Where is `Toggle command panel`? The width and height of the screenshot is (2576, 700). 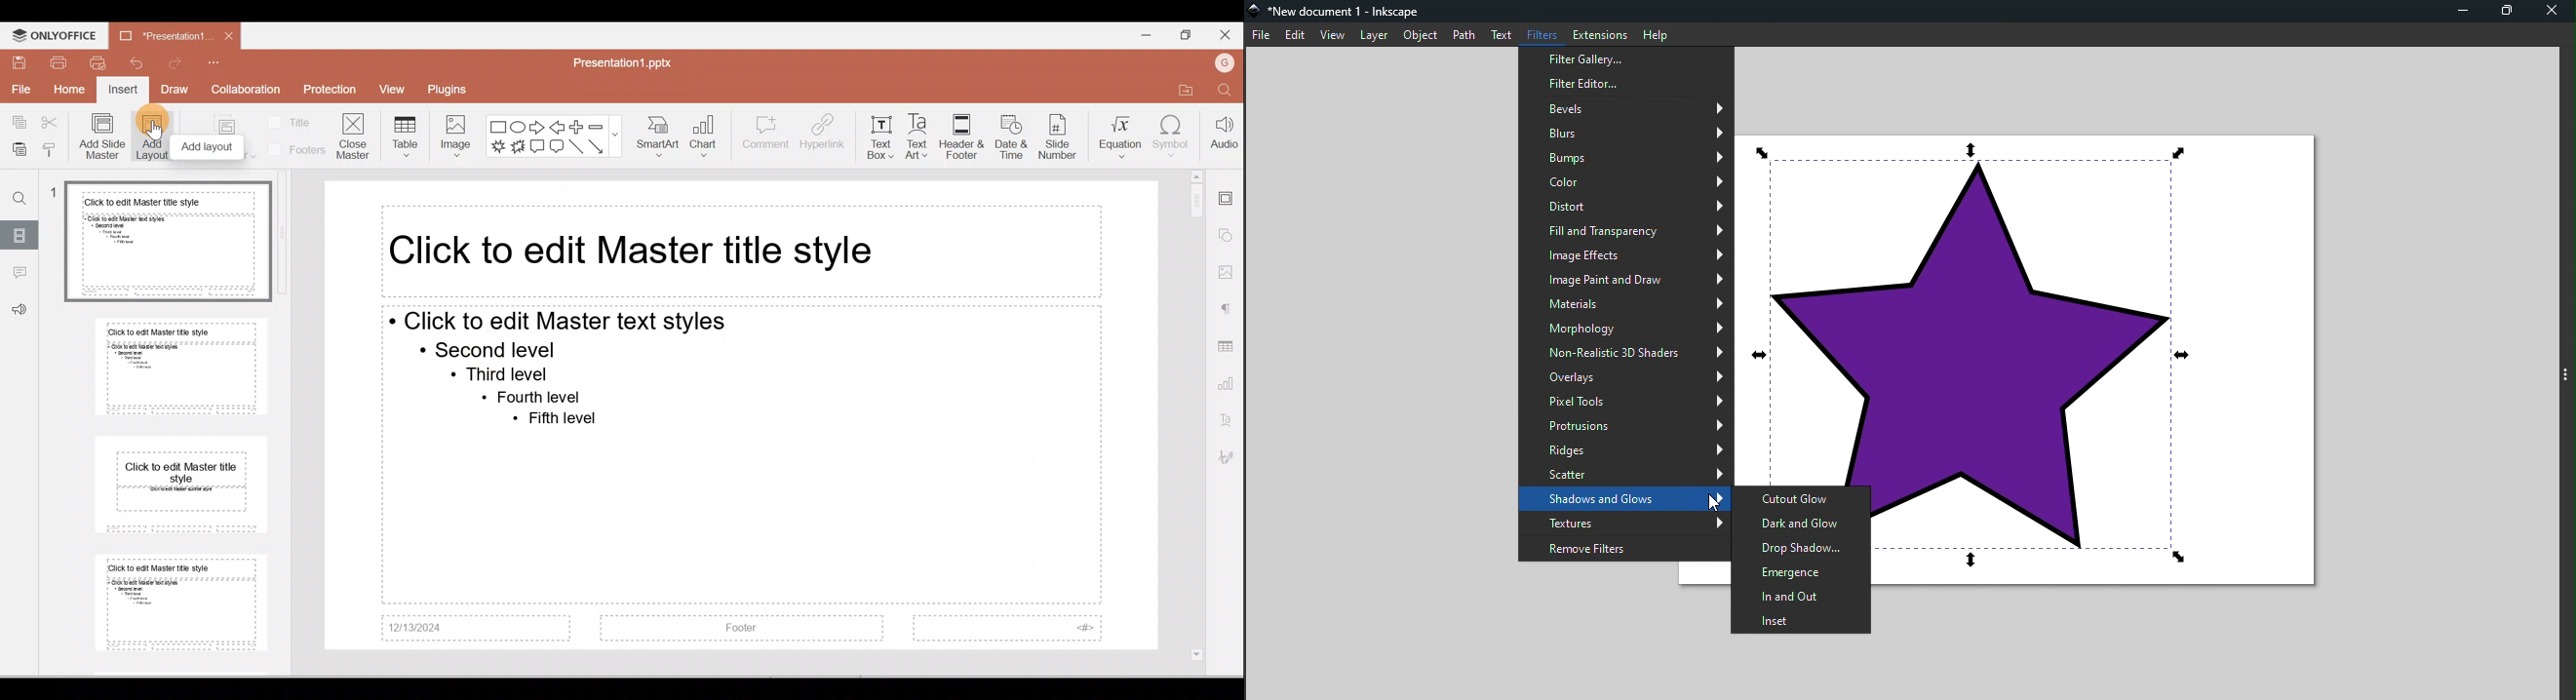 Toggle command panel is located at coordinates (2568, 376).